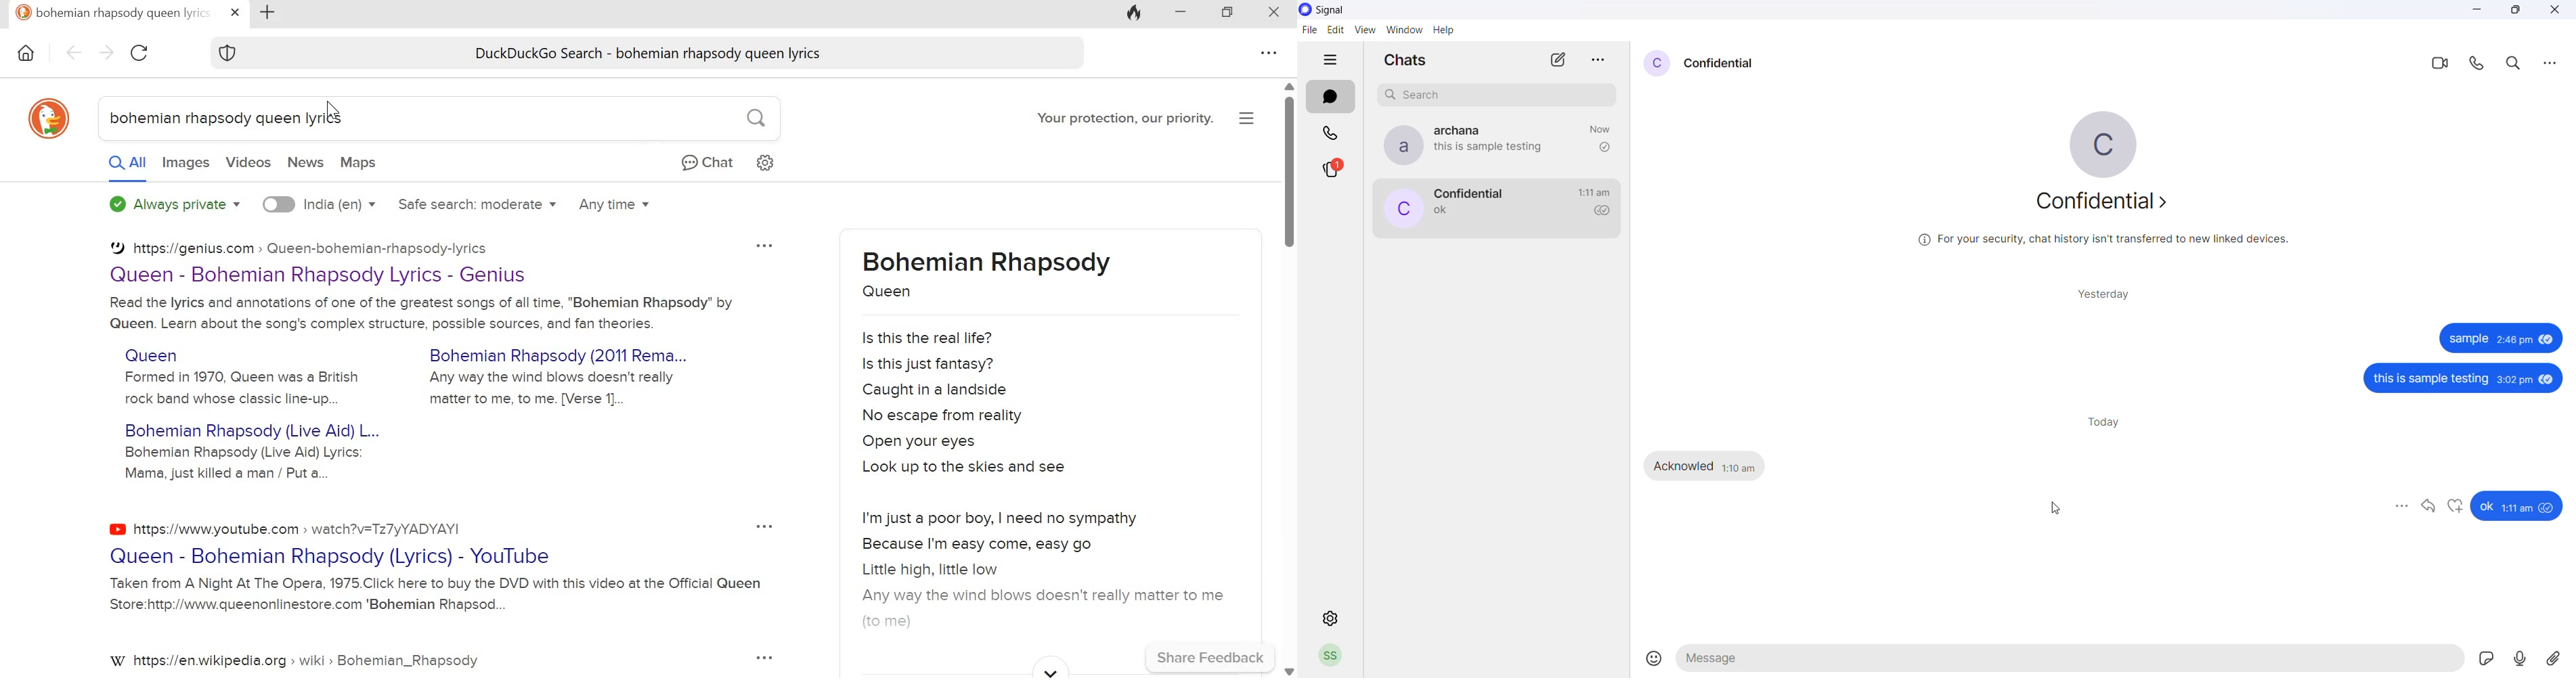 The image size is (2576, 700). I want to click on cursor, so click(2053, 511).